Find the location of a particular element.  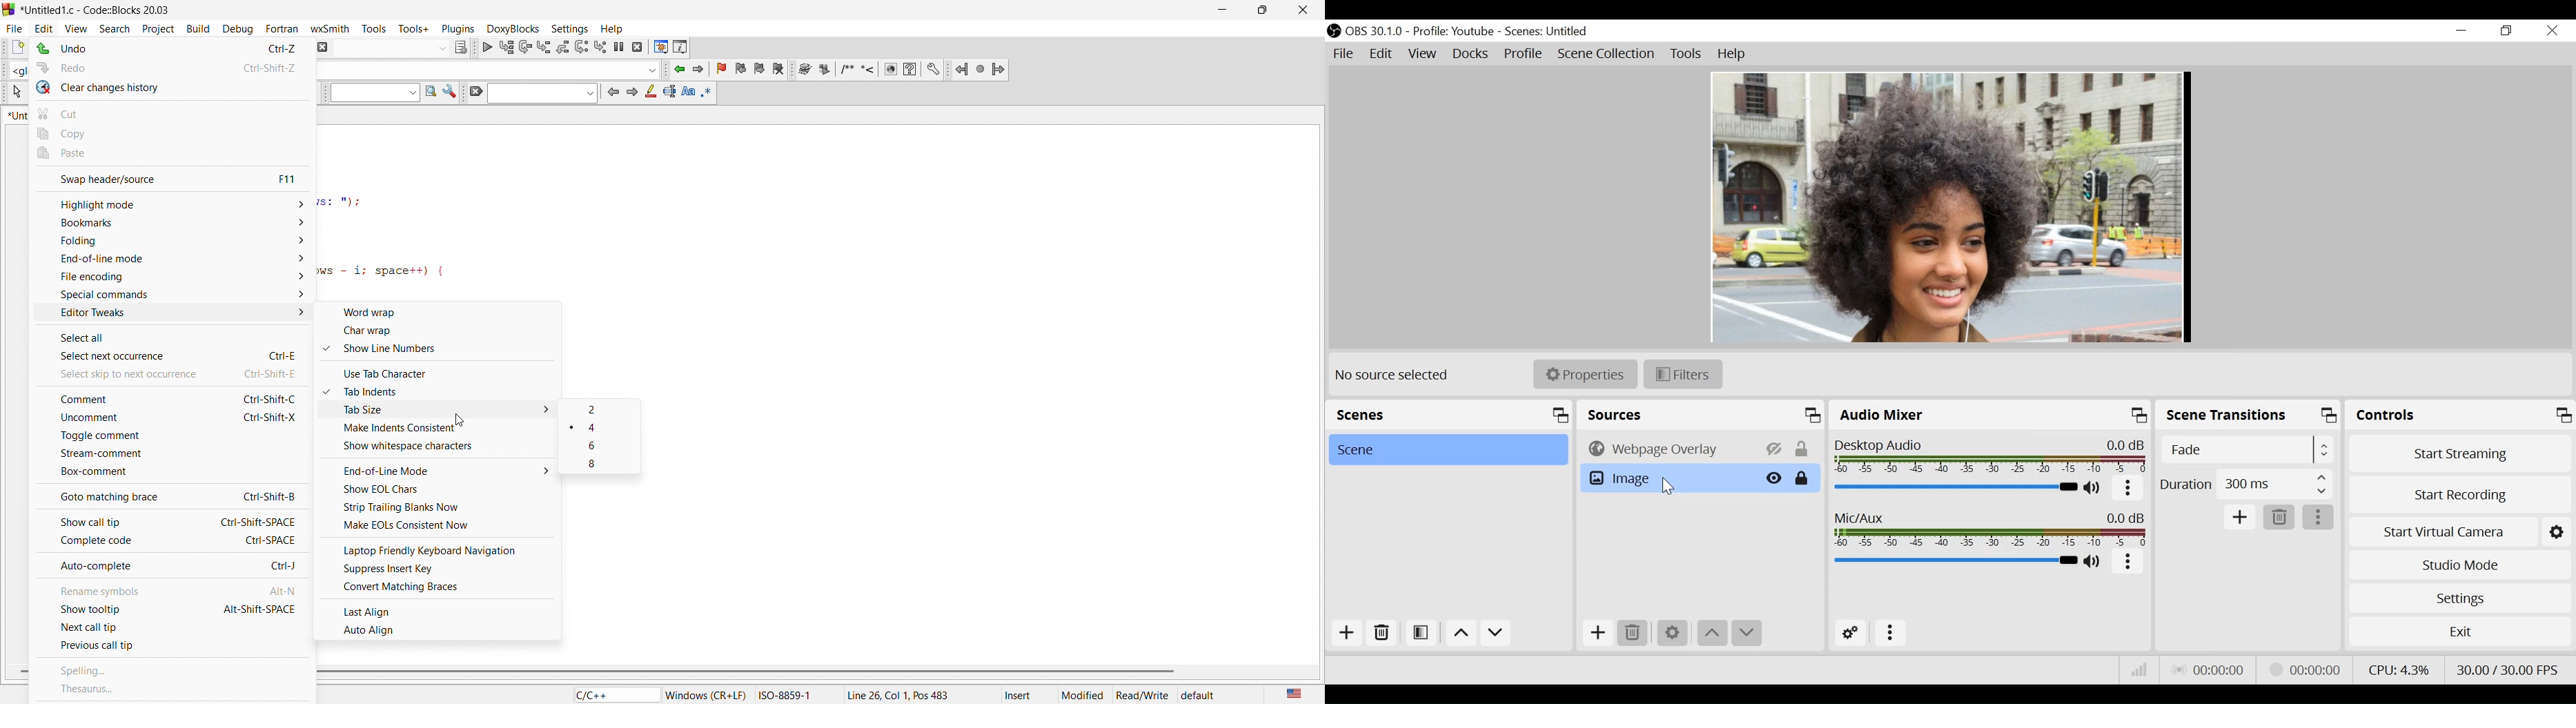

end of line mode is located at coordinates (171, 264).